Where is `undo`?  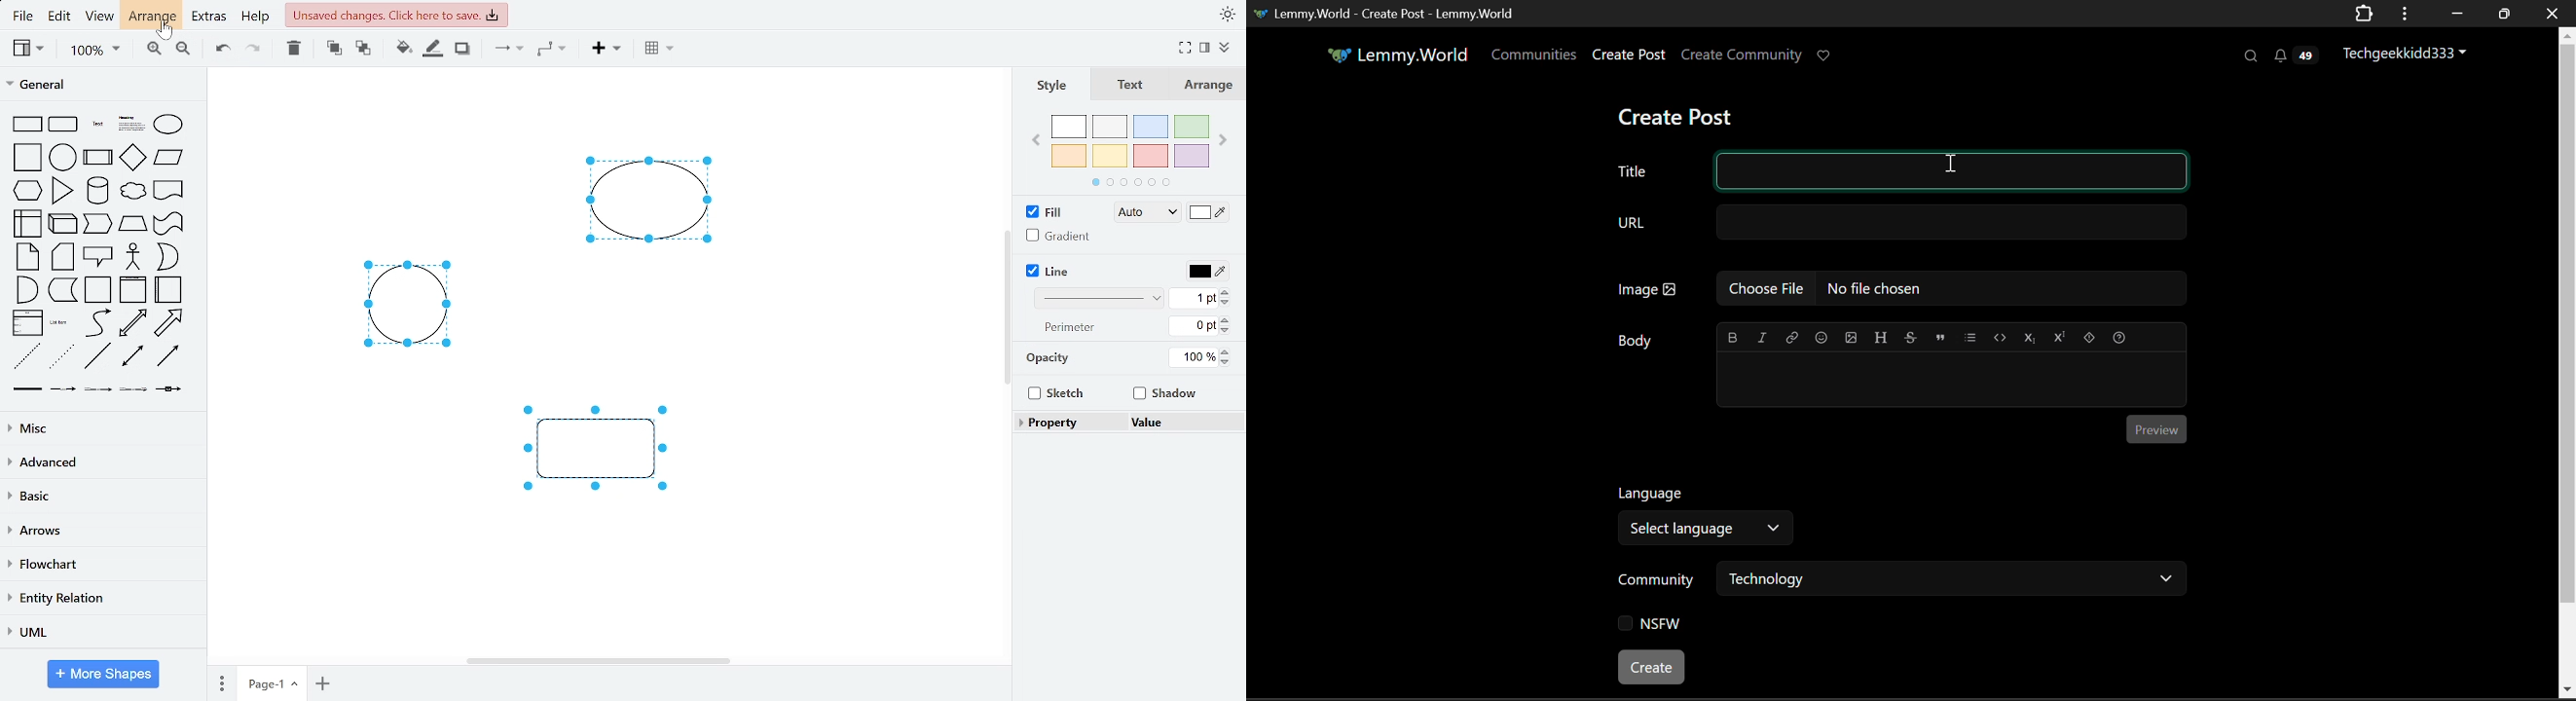
undo is located at coordinates (224, 50).